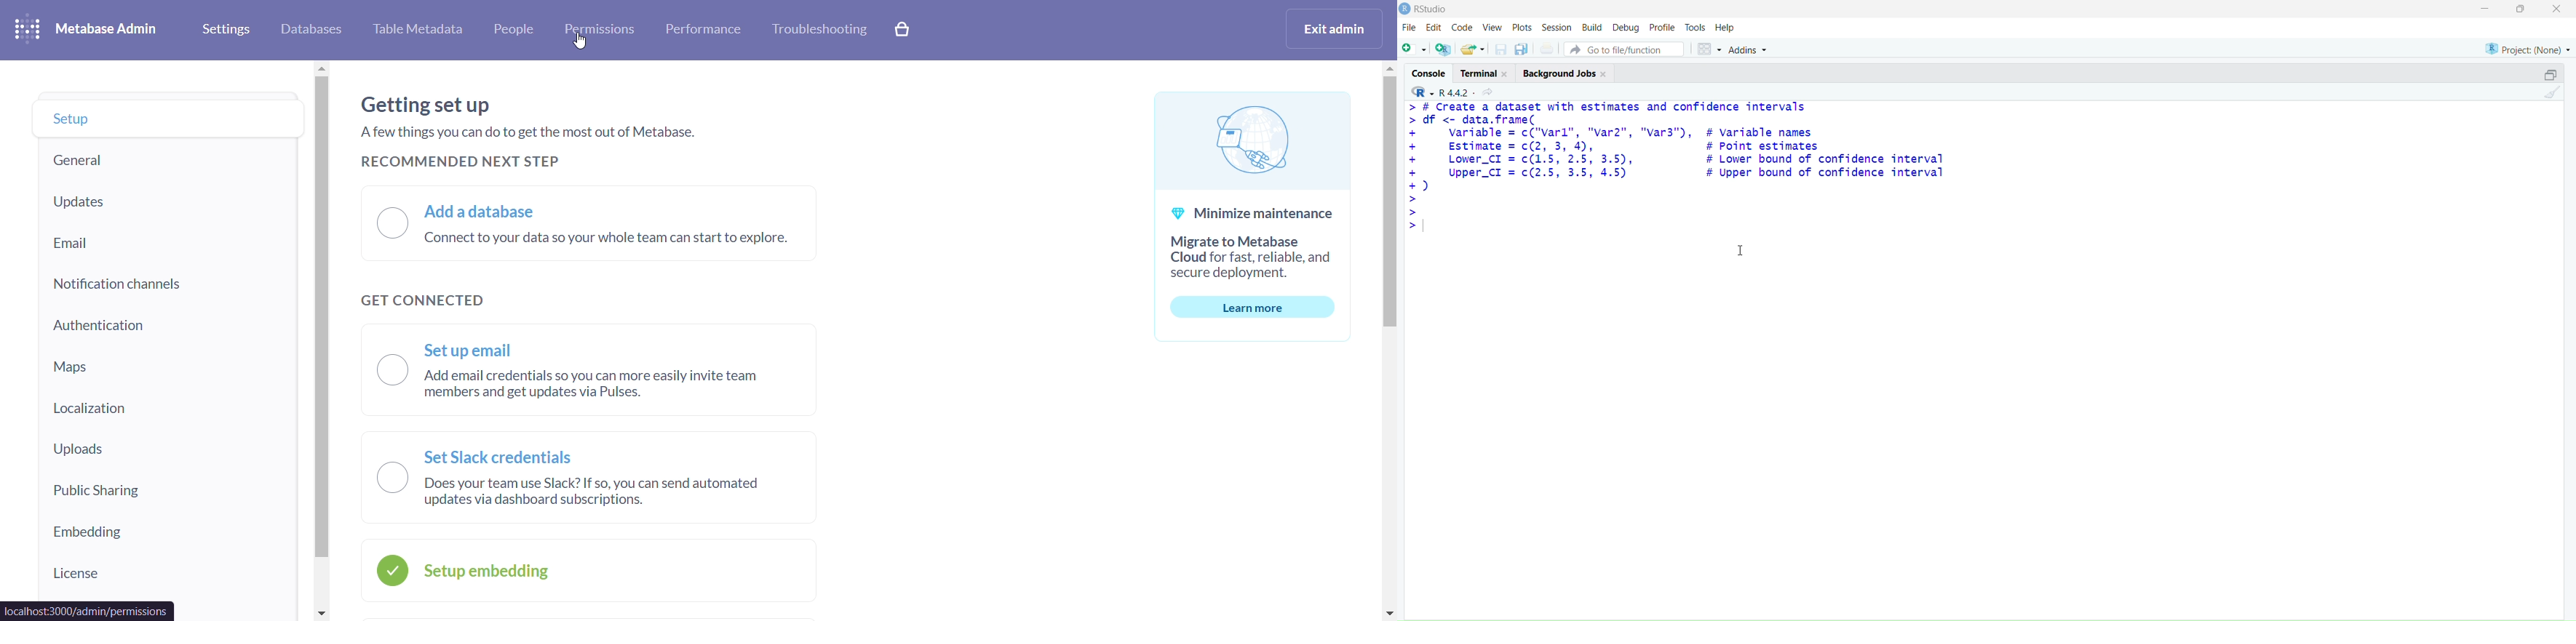 This screenshot has width=2576, height=644. Describe the element at coordinates (1472, 48) in the screenshot. I see `open existing file` at that location.